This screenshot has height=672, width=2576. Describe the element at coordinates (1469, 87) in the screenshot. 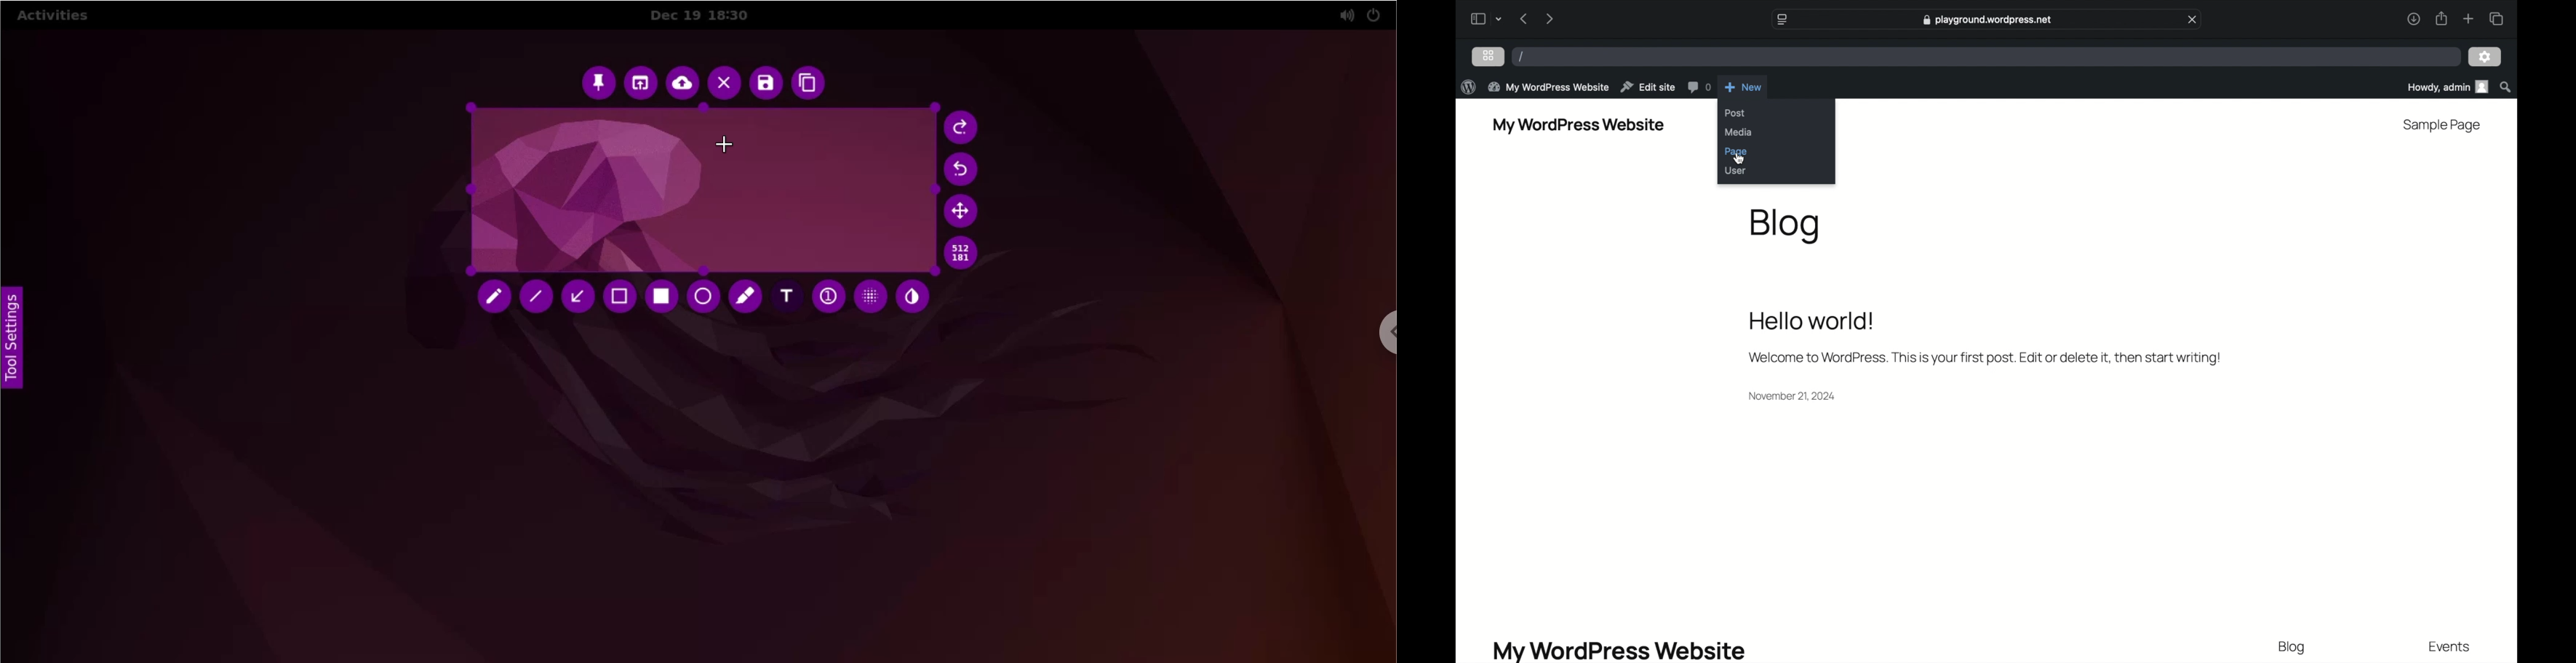

I see `wordpress` at that location.